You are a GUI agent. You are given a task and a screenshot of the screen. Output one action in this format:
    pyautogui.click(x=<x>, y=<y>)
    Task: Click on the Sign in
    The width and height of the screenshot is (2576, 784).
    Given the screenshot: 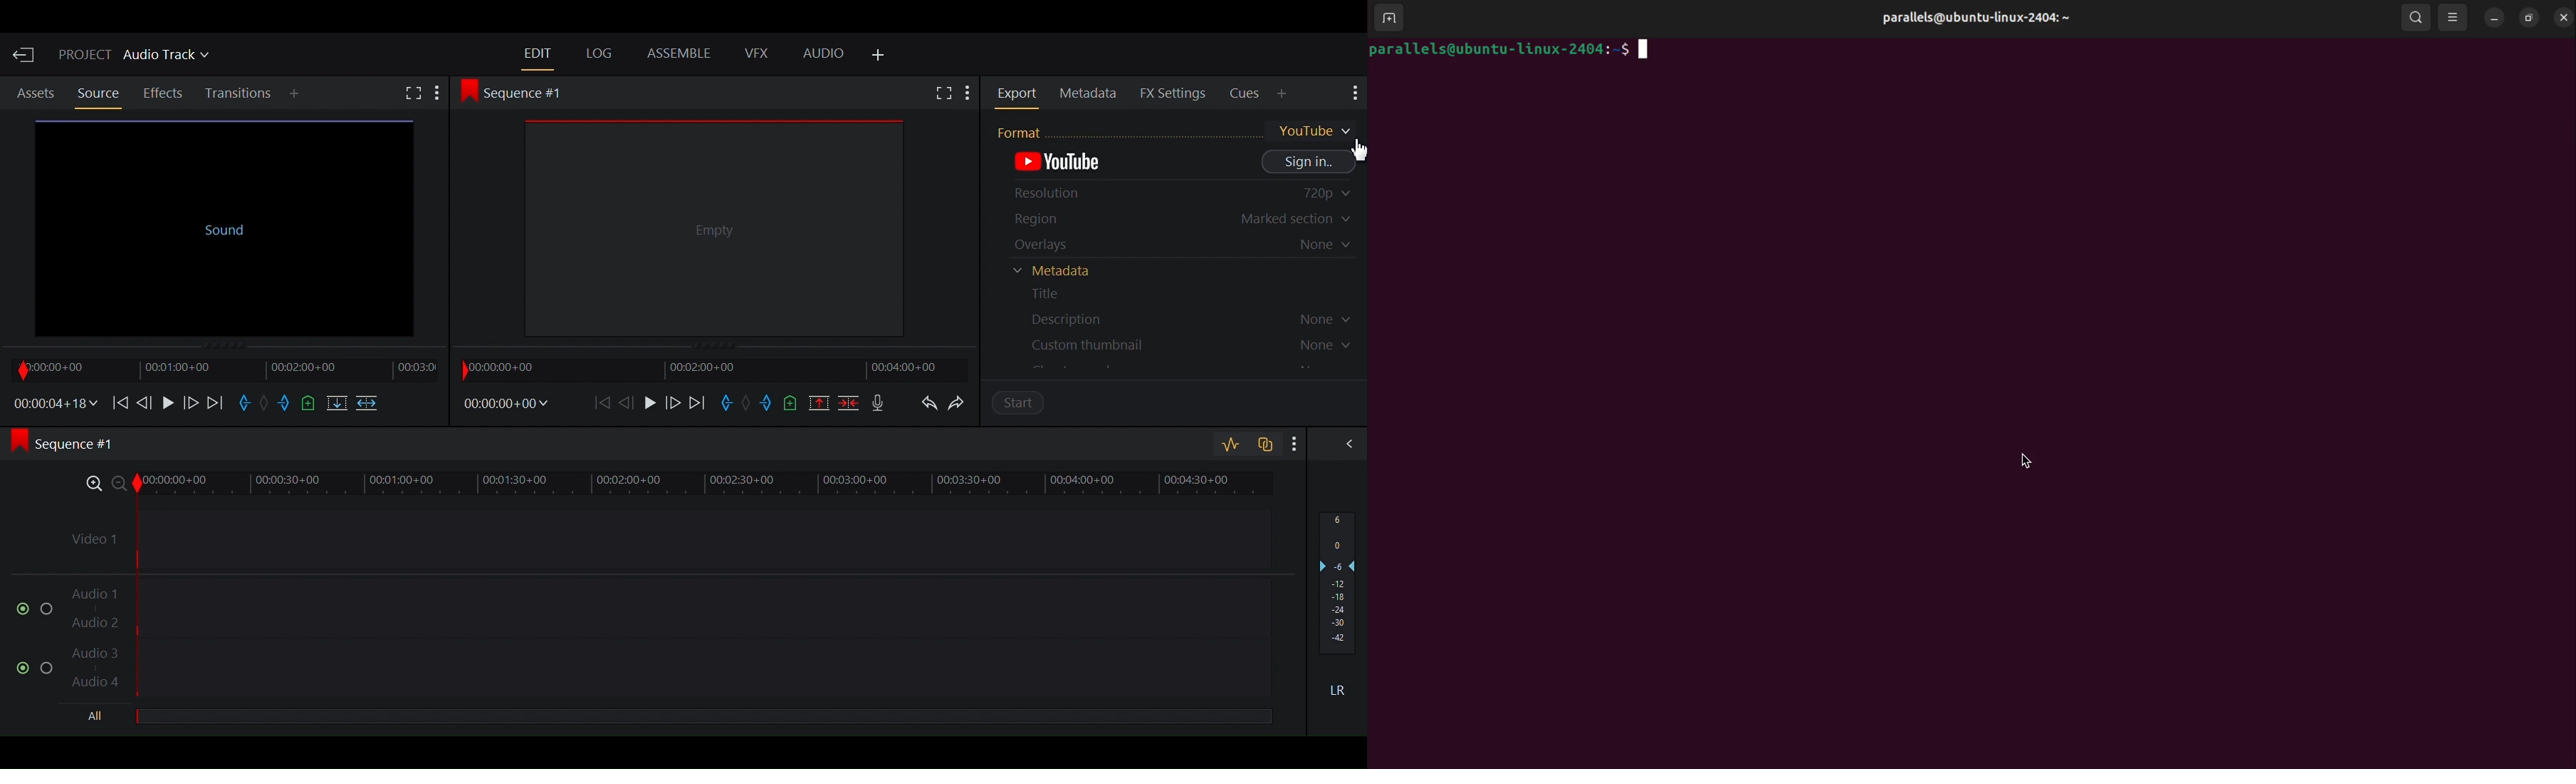 What is the action you would take?
    pyautogui.click(x=1309, y=162)
    